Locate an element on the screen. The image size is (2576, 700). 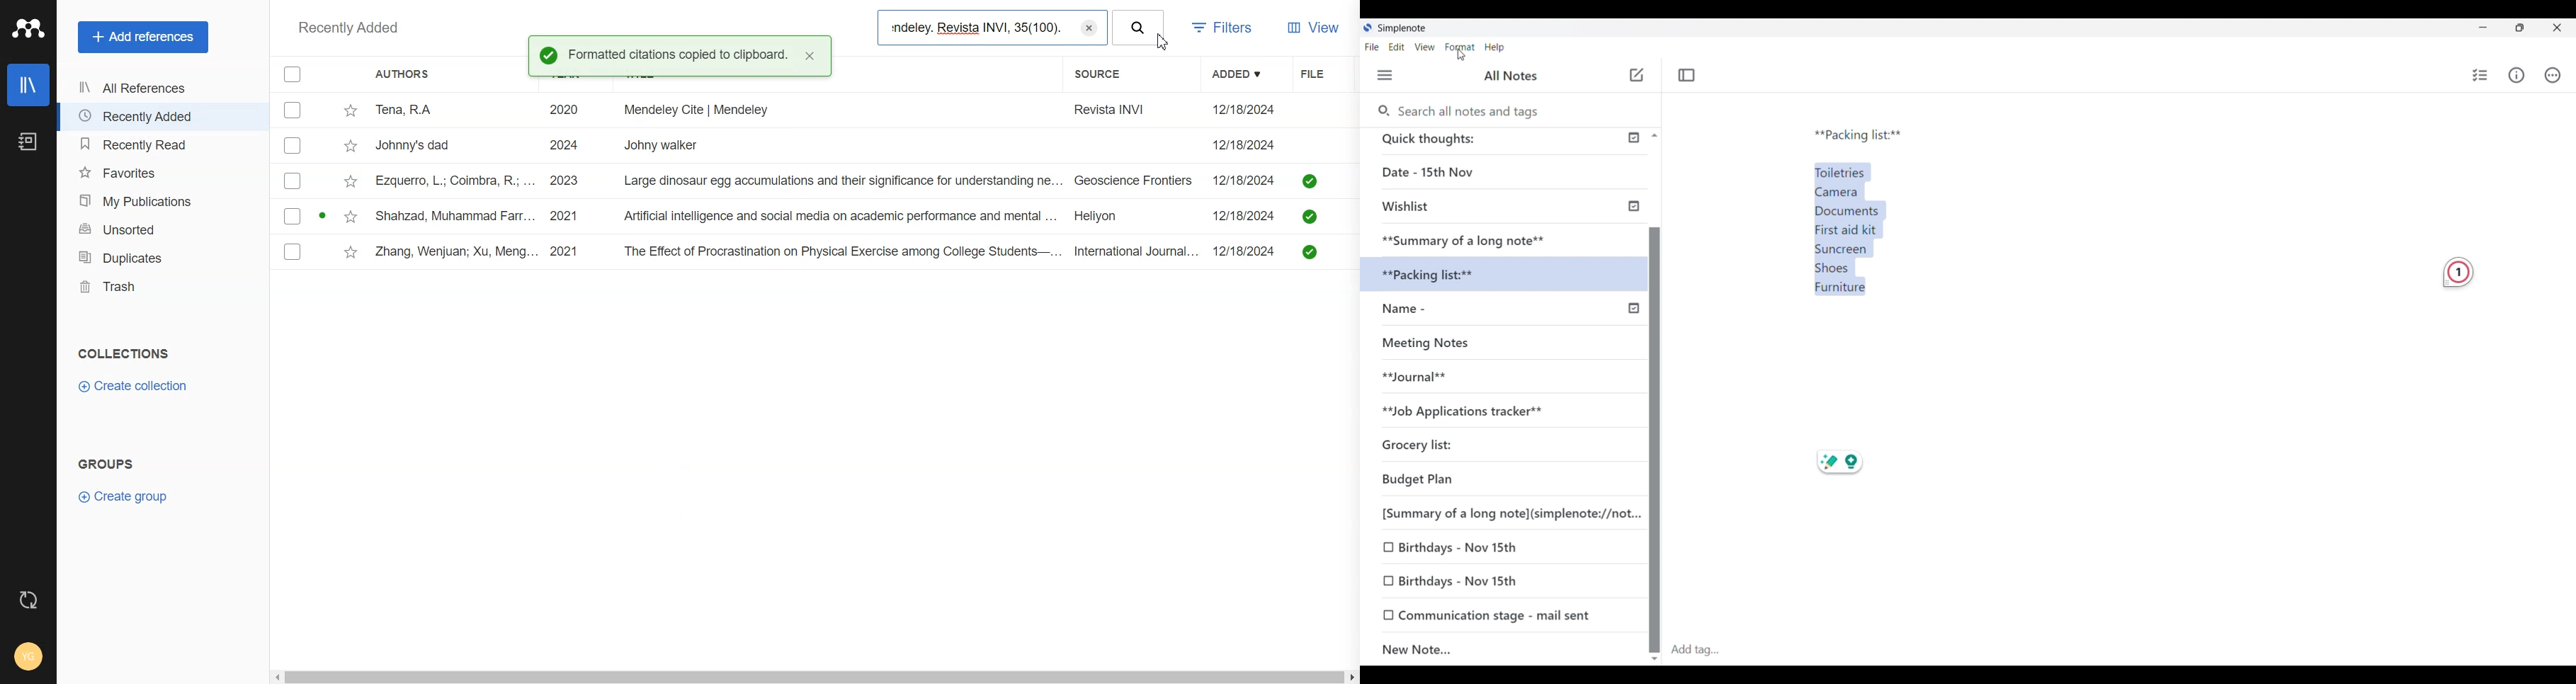
Filters is located at coordinates (1226, 30).